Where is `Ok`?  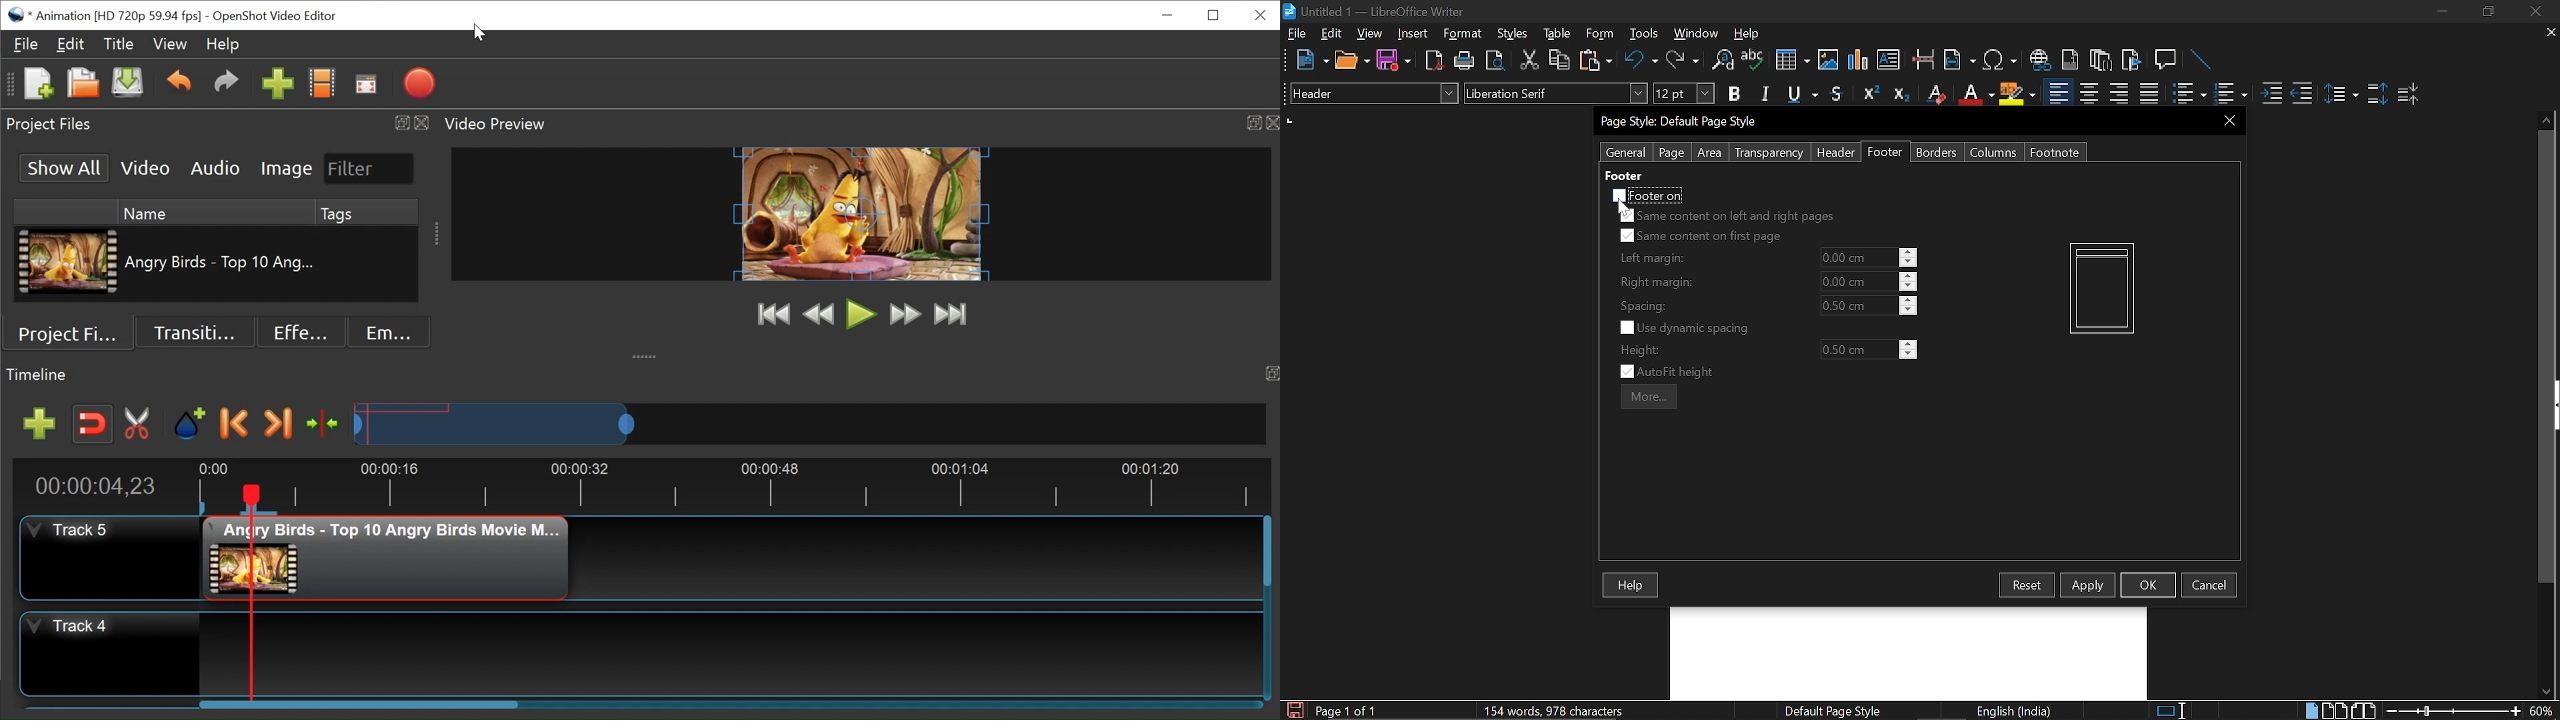 Ok is located at coordinates (2148, 584).